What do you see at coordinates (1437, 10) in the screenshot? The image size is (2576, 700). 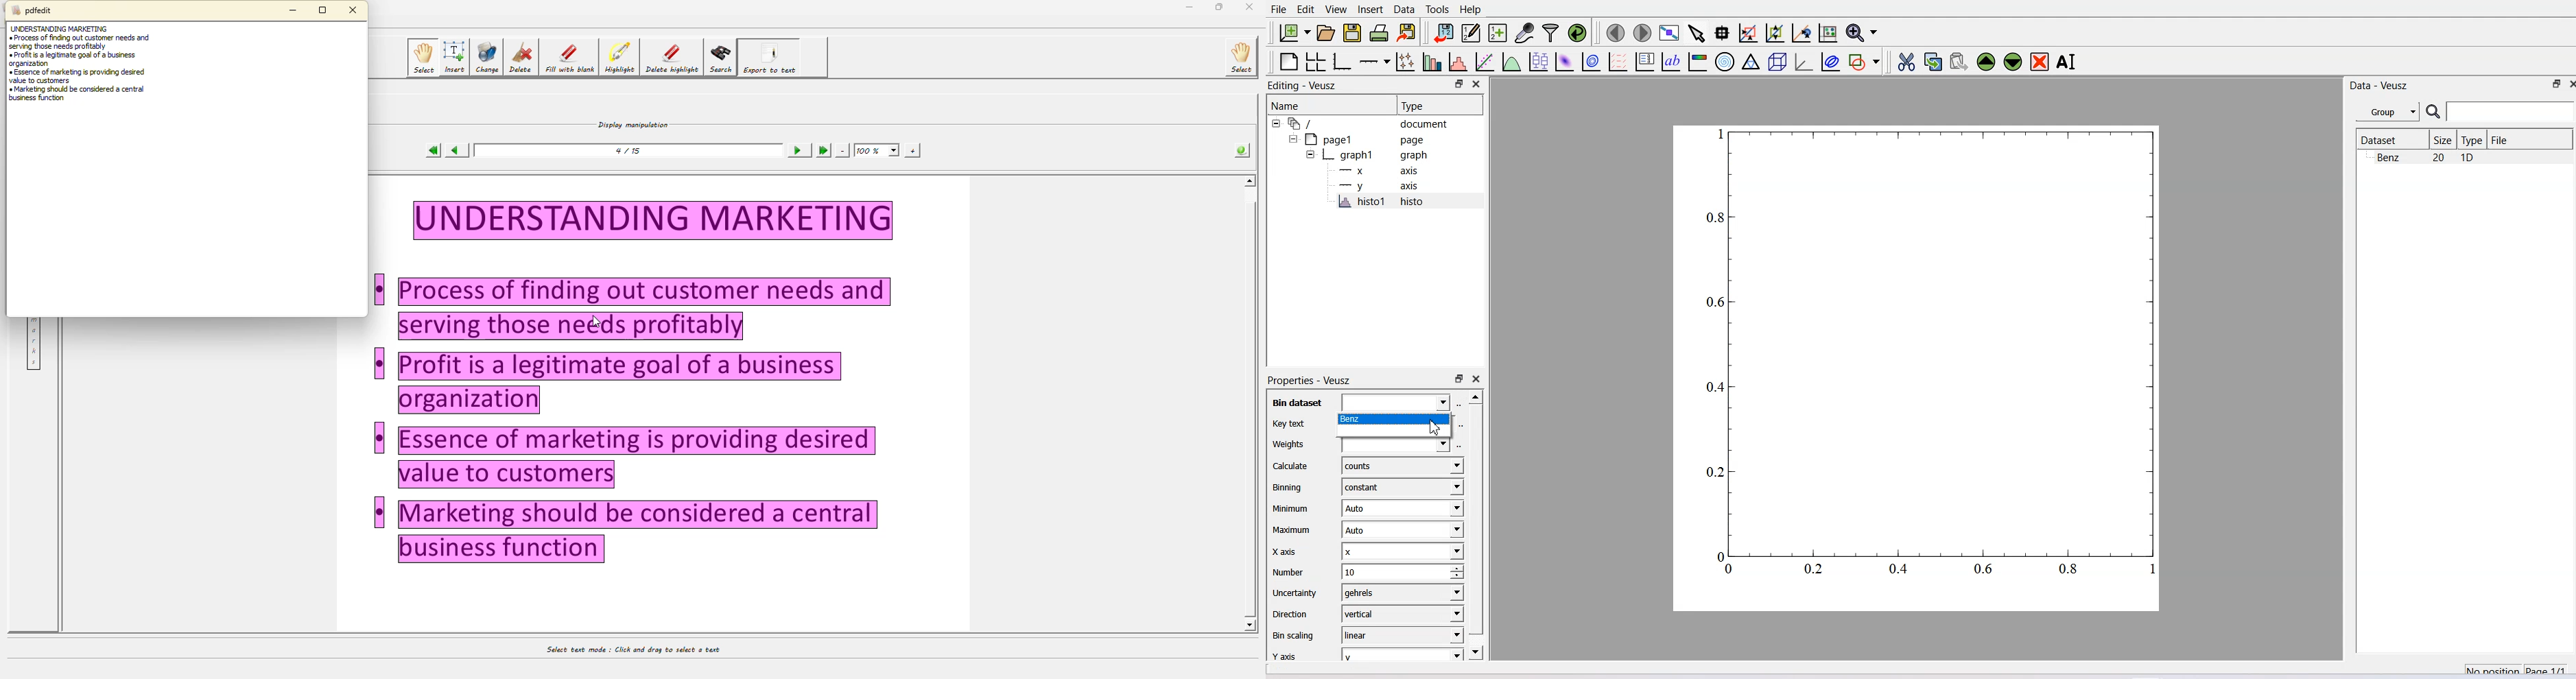 I see `Tools` at bounding box center [1437, 10].